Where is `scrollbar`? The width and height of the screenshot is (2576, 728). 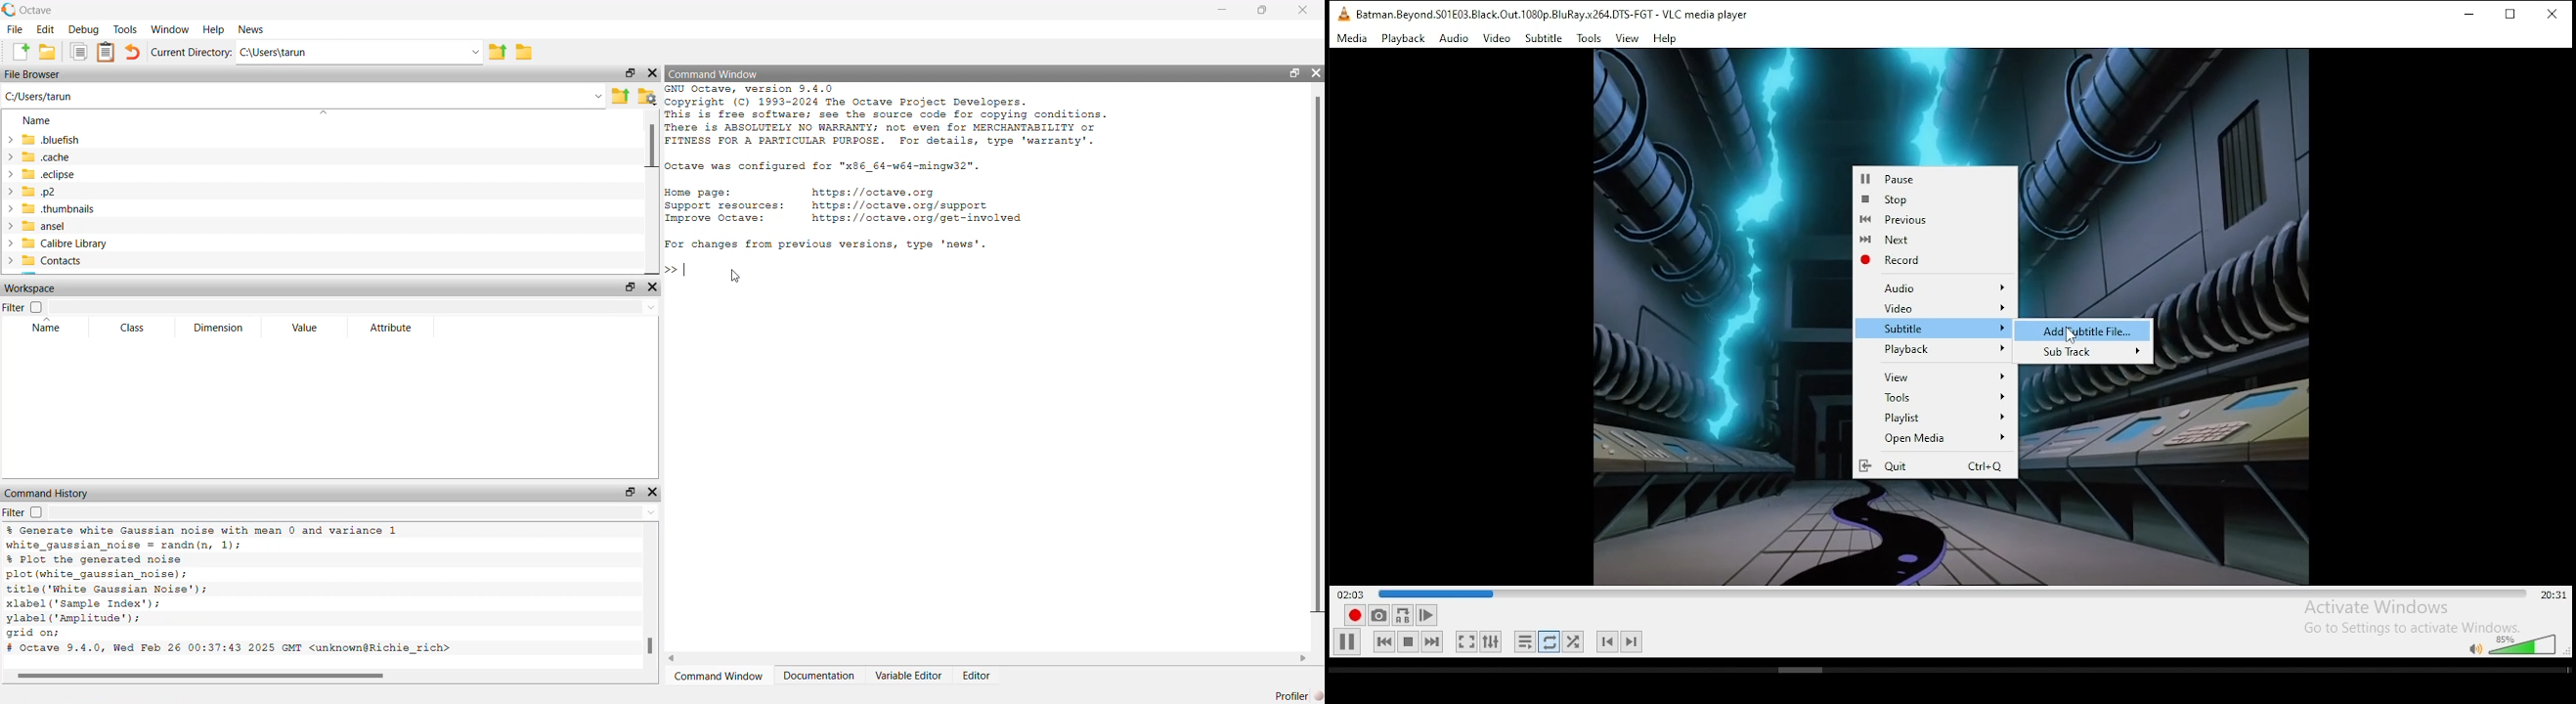 scrollbar is located at coordinates (1947, 672).